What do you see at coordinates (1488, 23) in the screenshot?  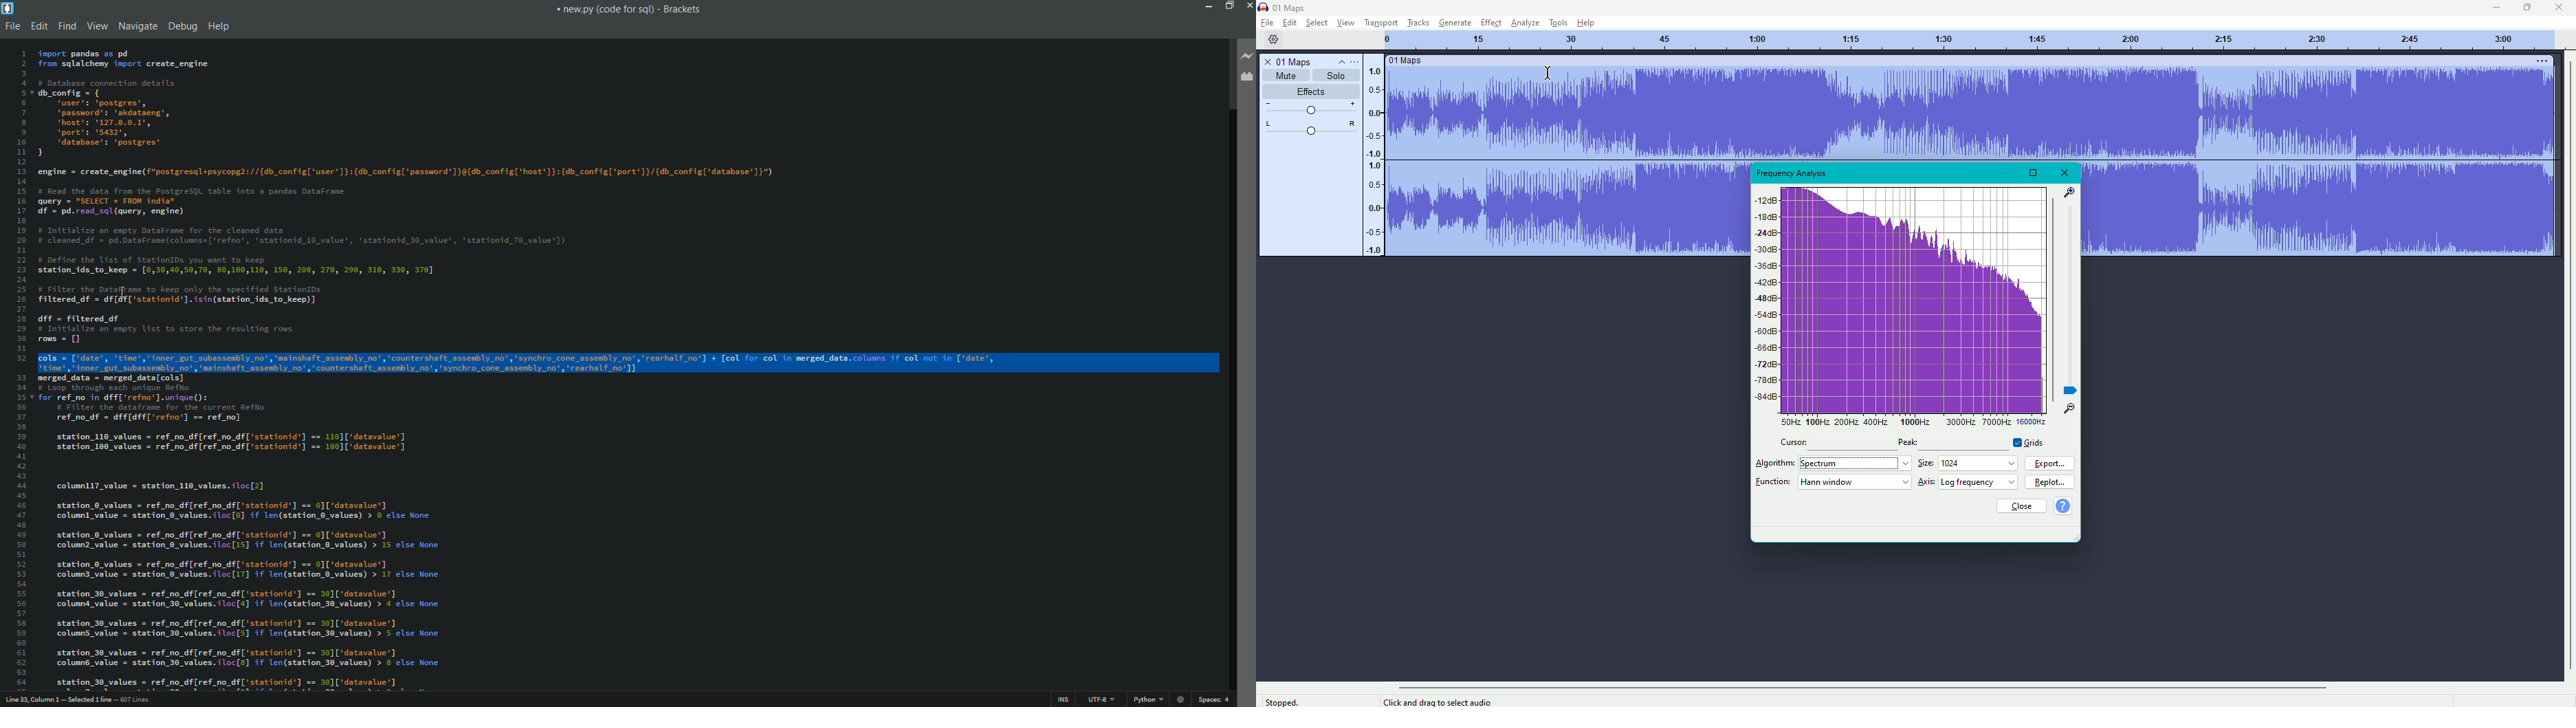 I see `Effect` at bounding box center [1488, 23].